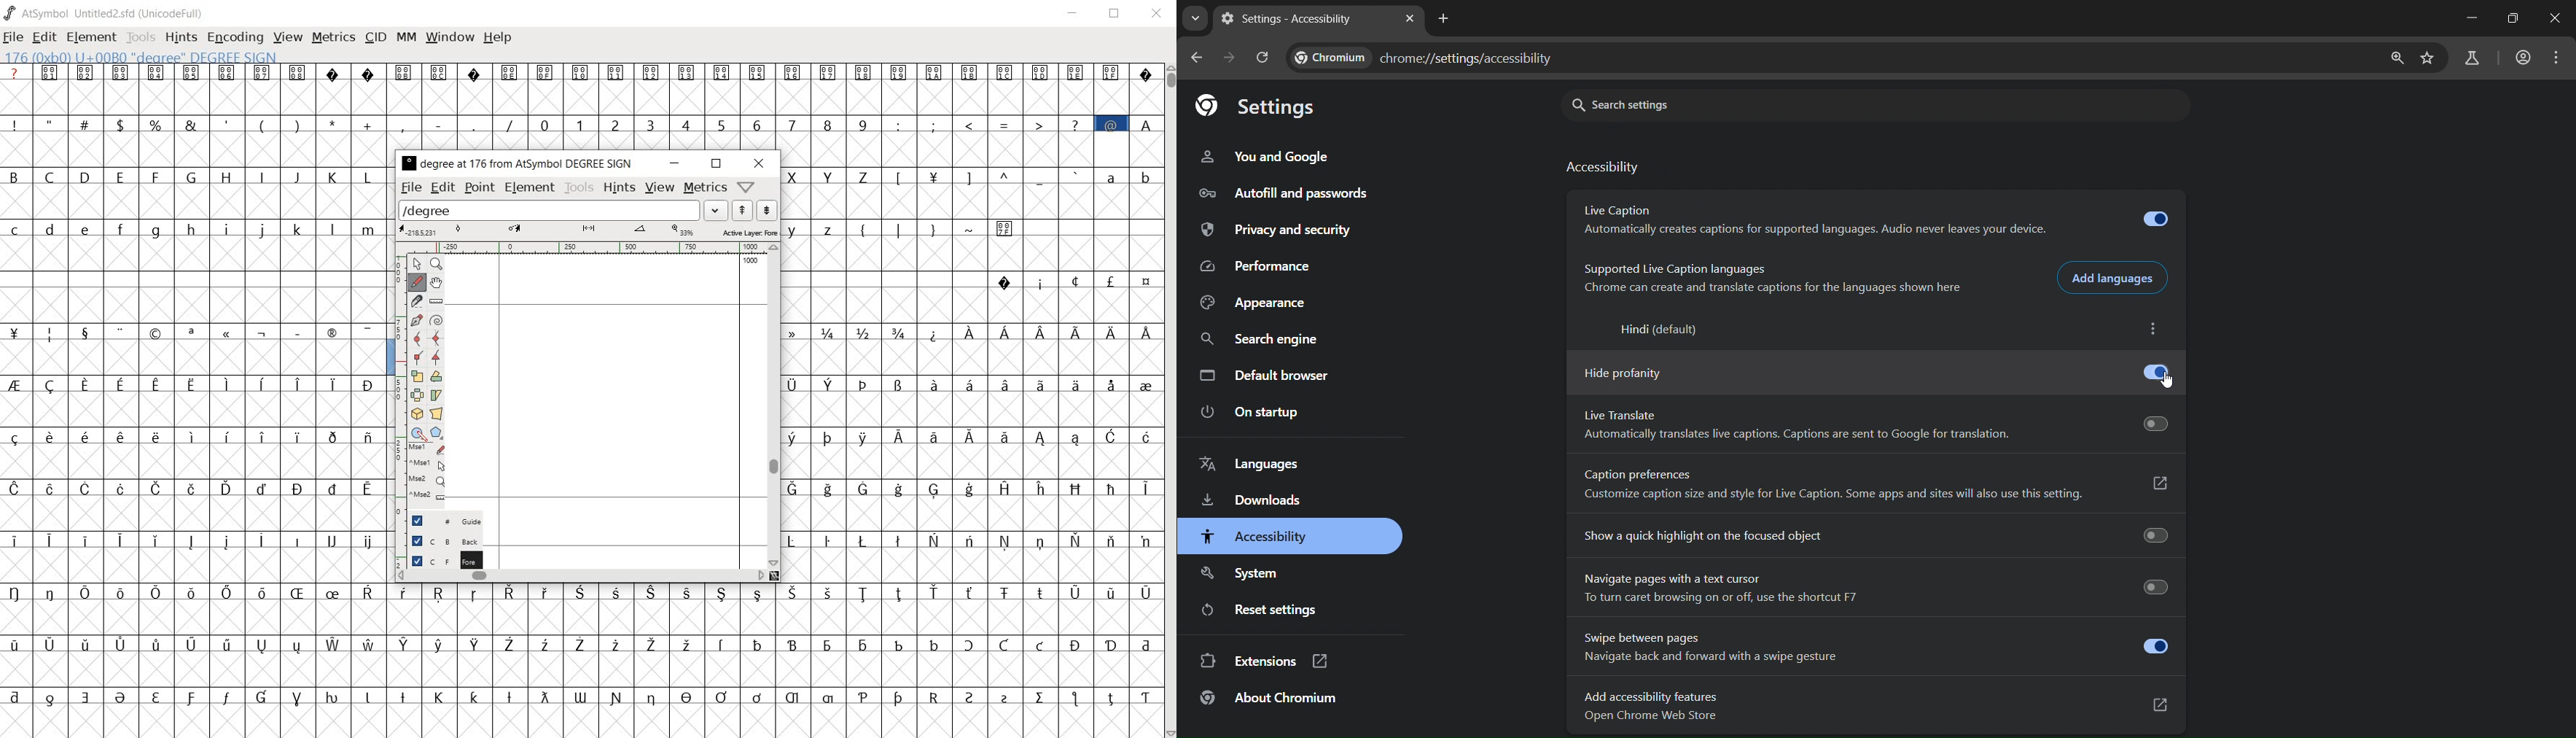  Describe the element at coordinates (582, 695) in the screenshot. I see `special letters` at that location.